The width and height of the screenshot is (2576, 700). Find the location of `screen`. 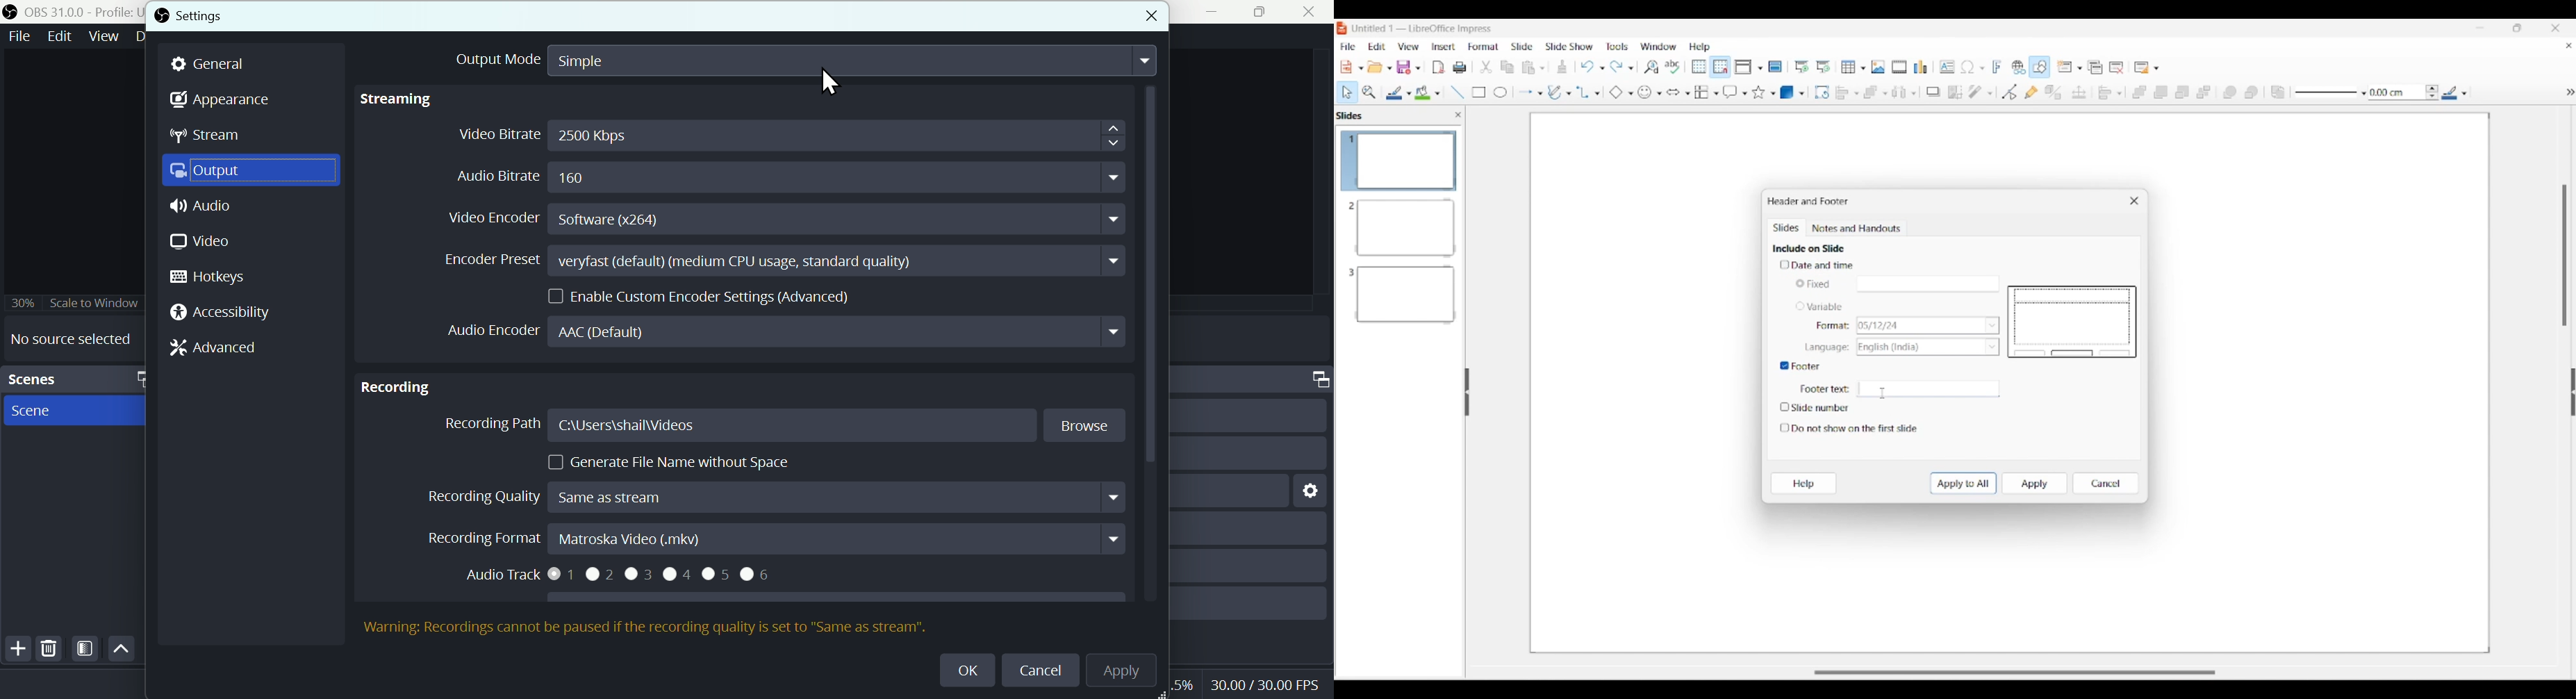

screen is located at coordinates (76, 411).